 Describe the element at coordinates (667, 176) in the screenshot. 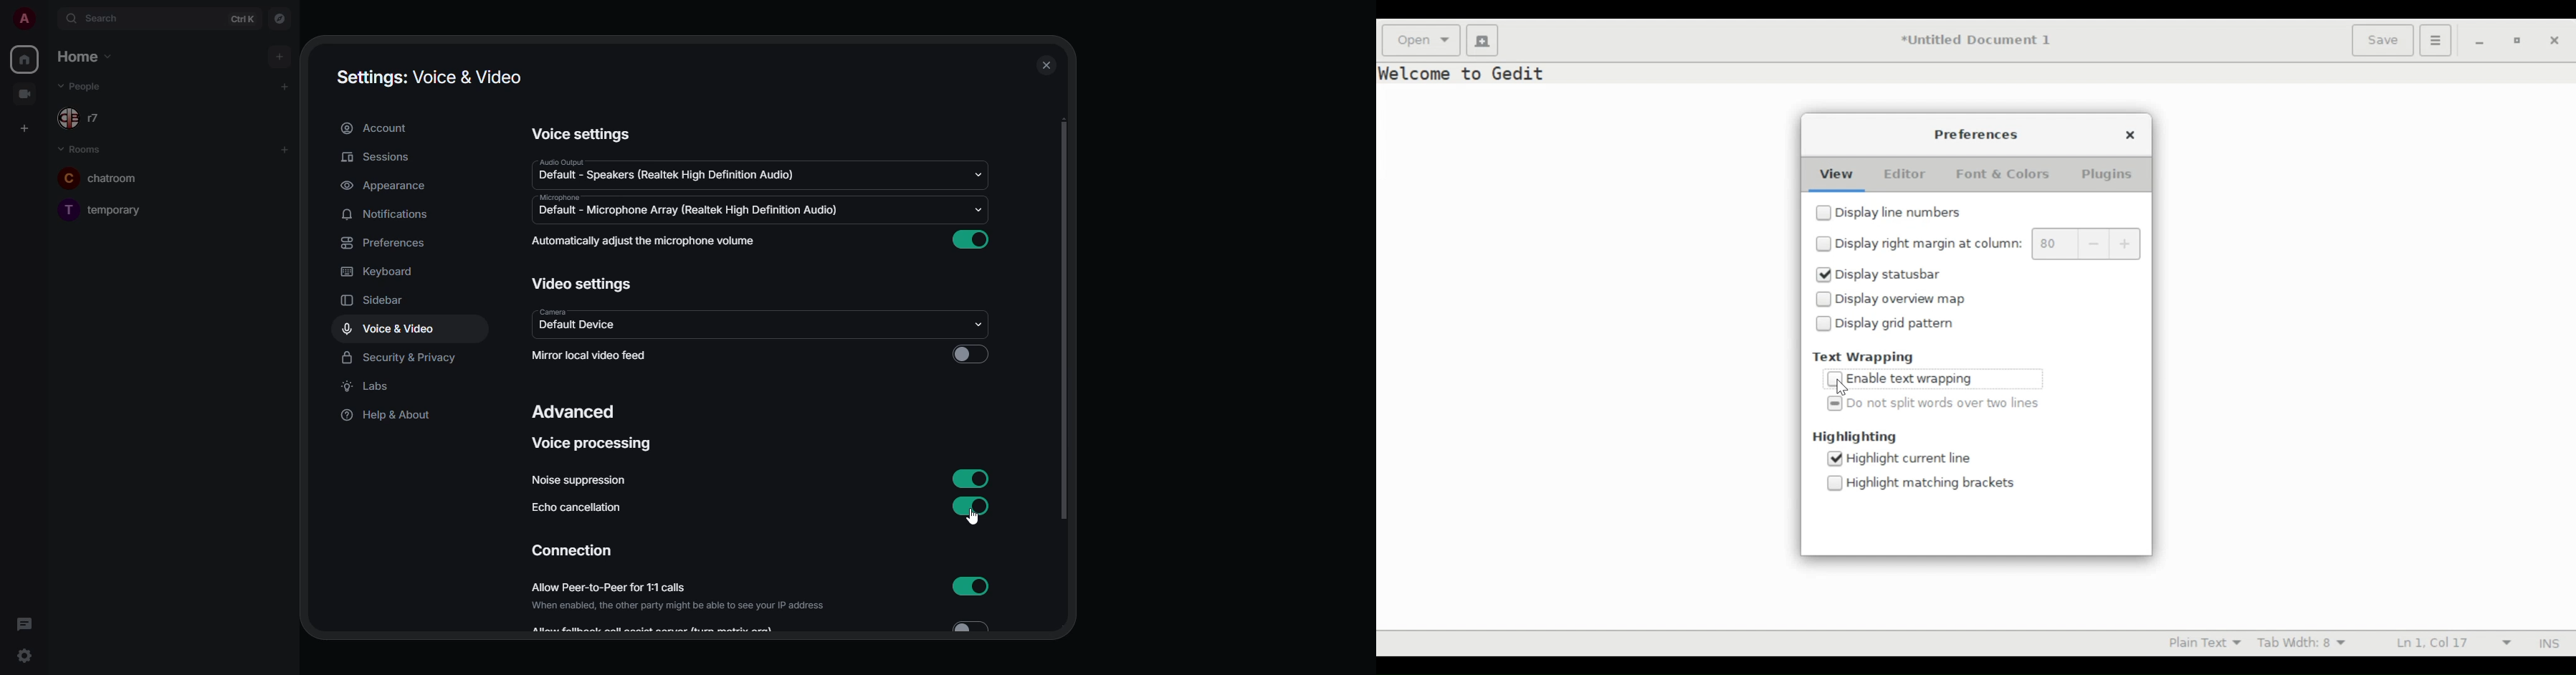

I see `default` at that location.